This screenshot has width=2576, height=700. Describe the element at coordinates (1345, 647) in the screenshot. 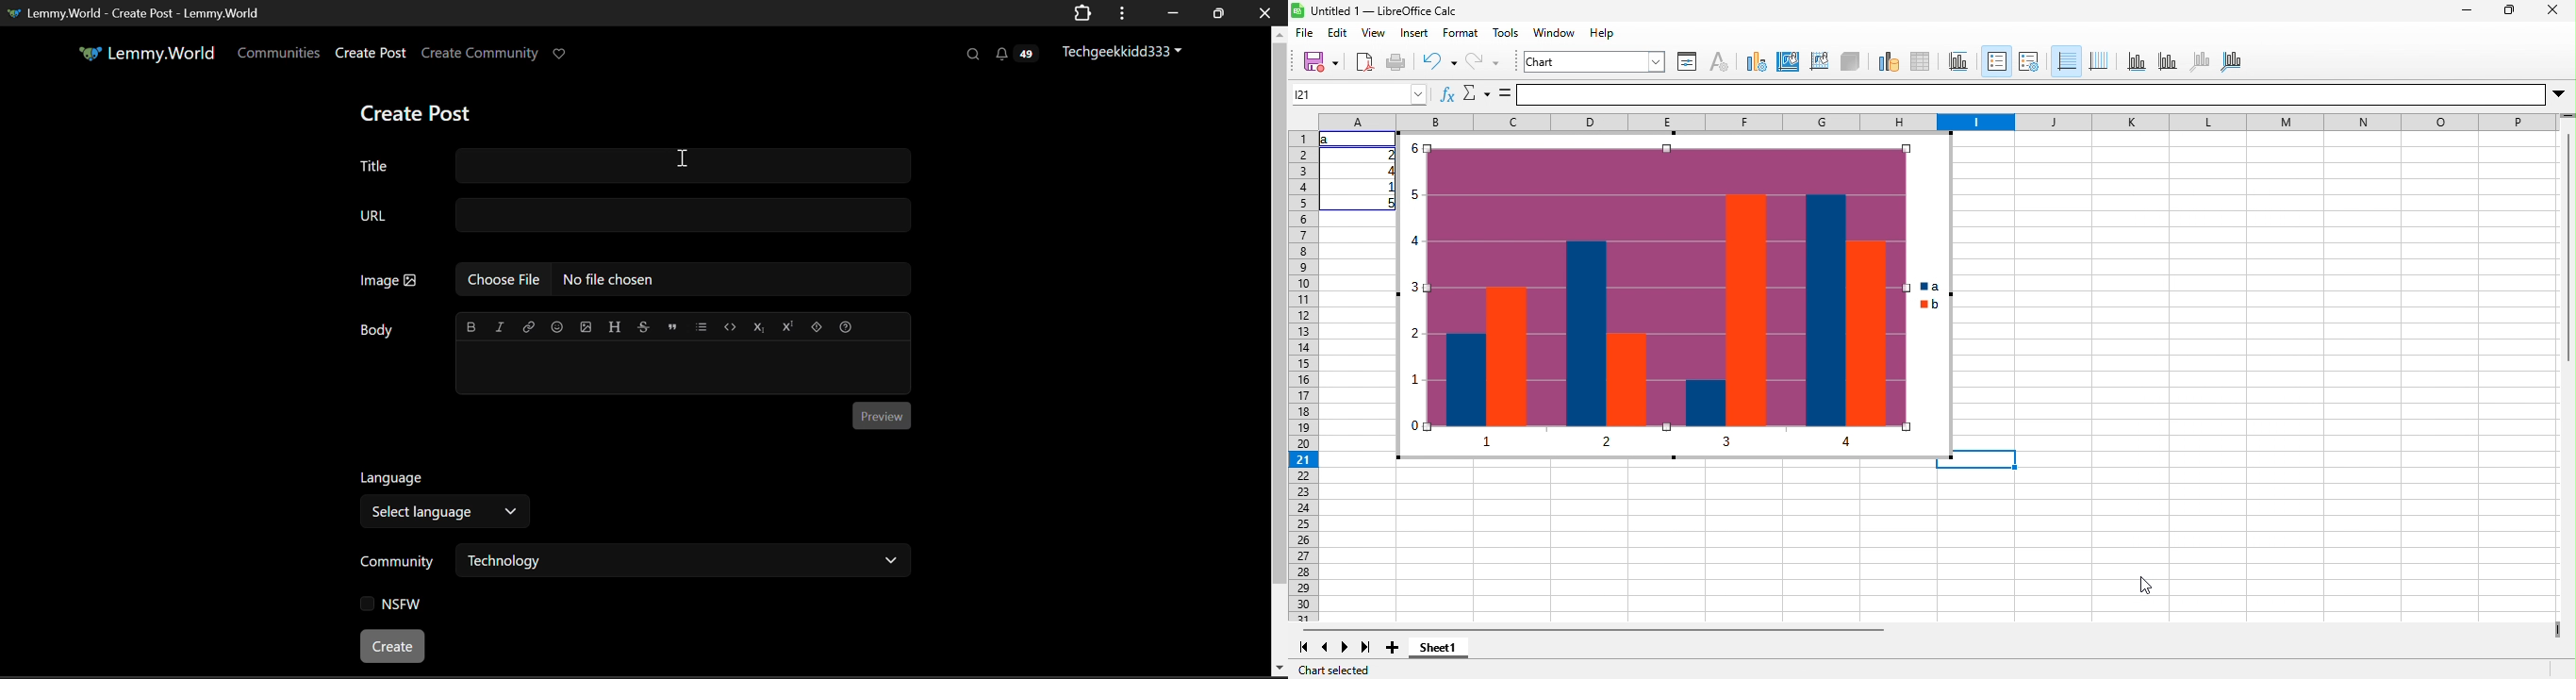

I see `next sheet` at that location.